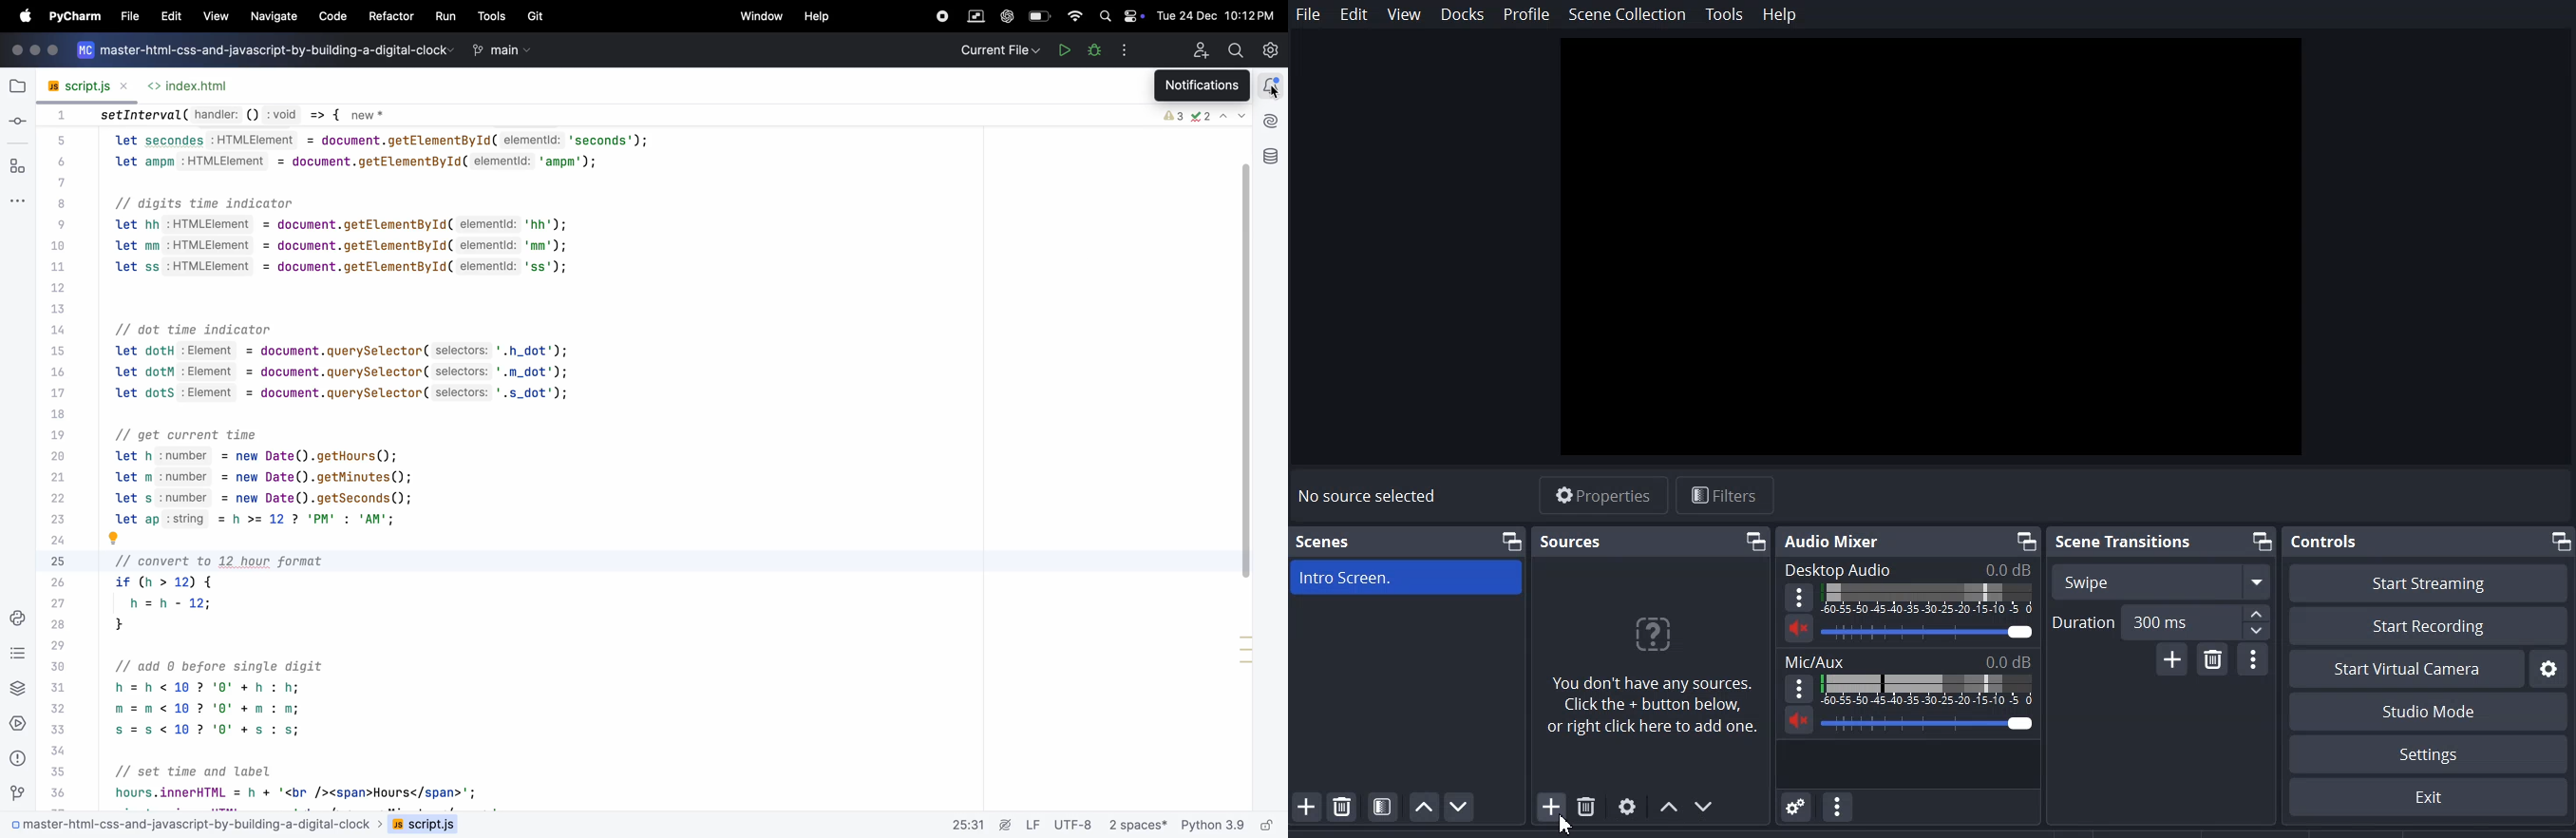 The width and height of the screenshot is (2576, 840). What do you see at coordinates (1137, 824) in the screenshot?
I see `2 spaces` at bounding box center [1137, 824].